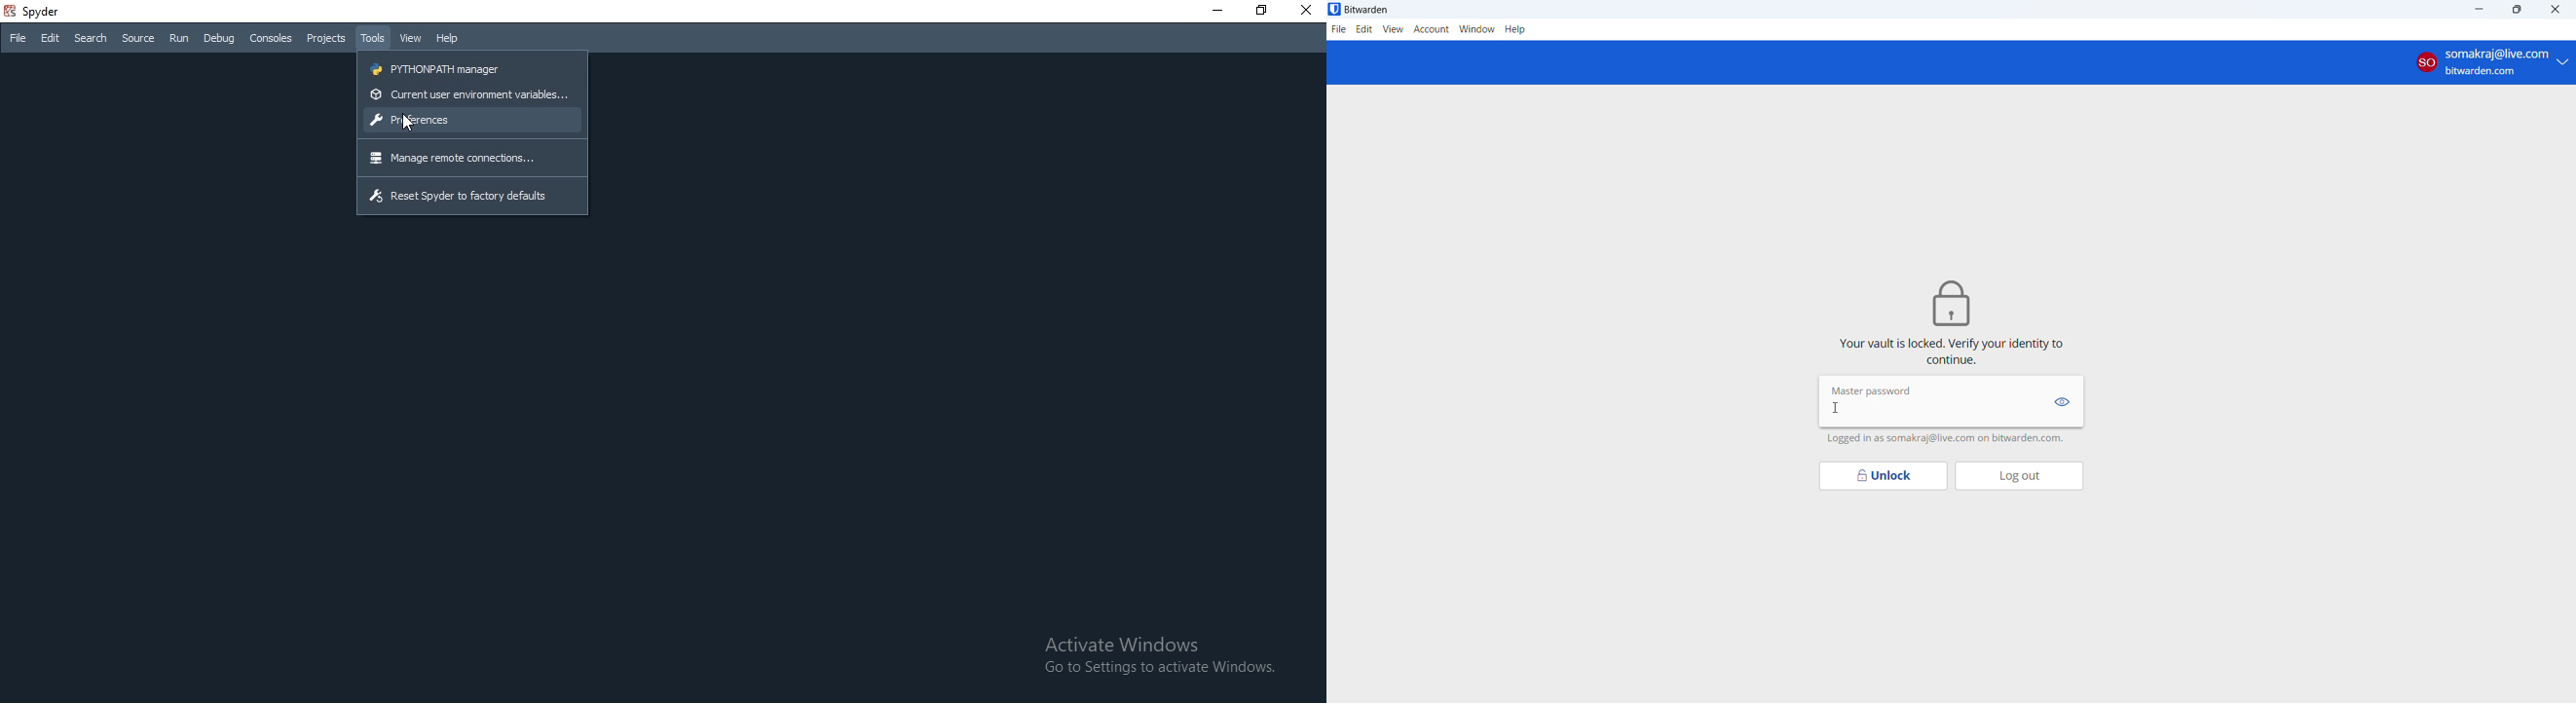 This screenshot has width=2576, height=728. What do you see at coordinates (1838, 409) in the screenshot?
I see `cursor` at bounding box center [1838, 409].